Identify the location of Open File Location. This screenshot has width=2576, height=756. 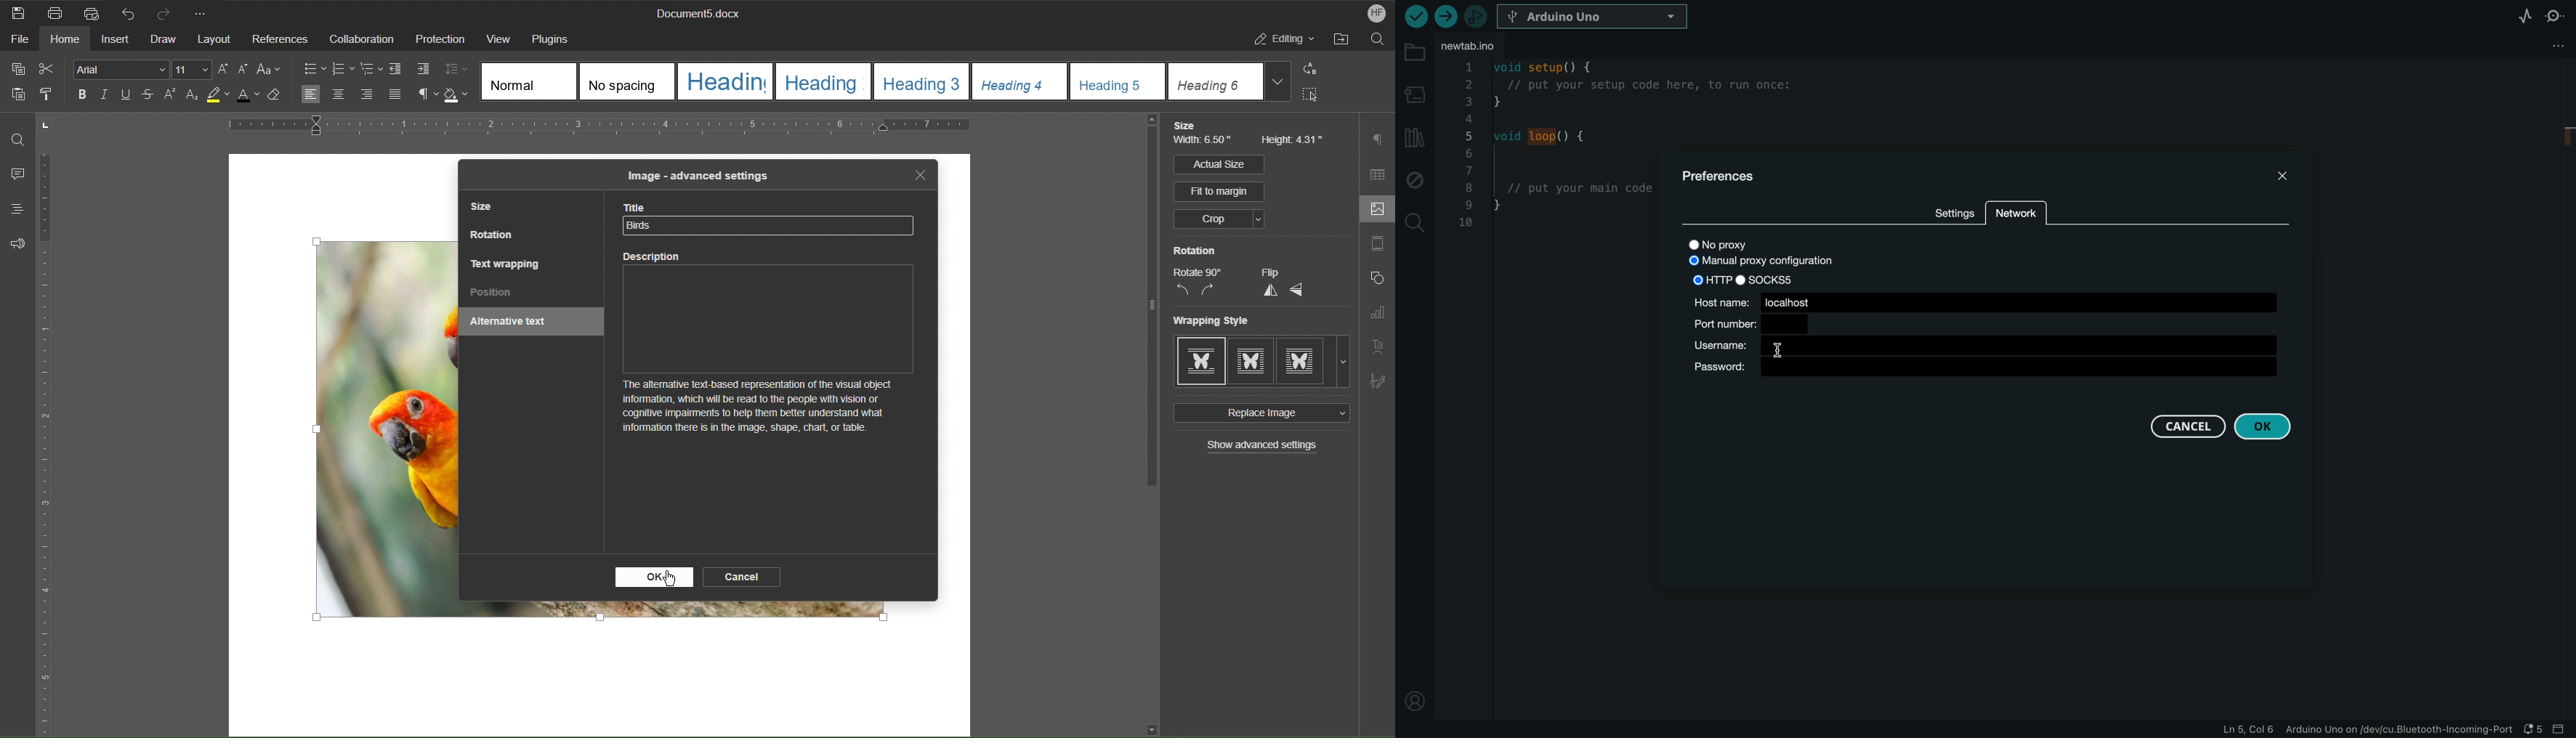
(1344, 41).